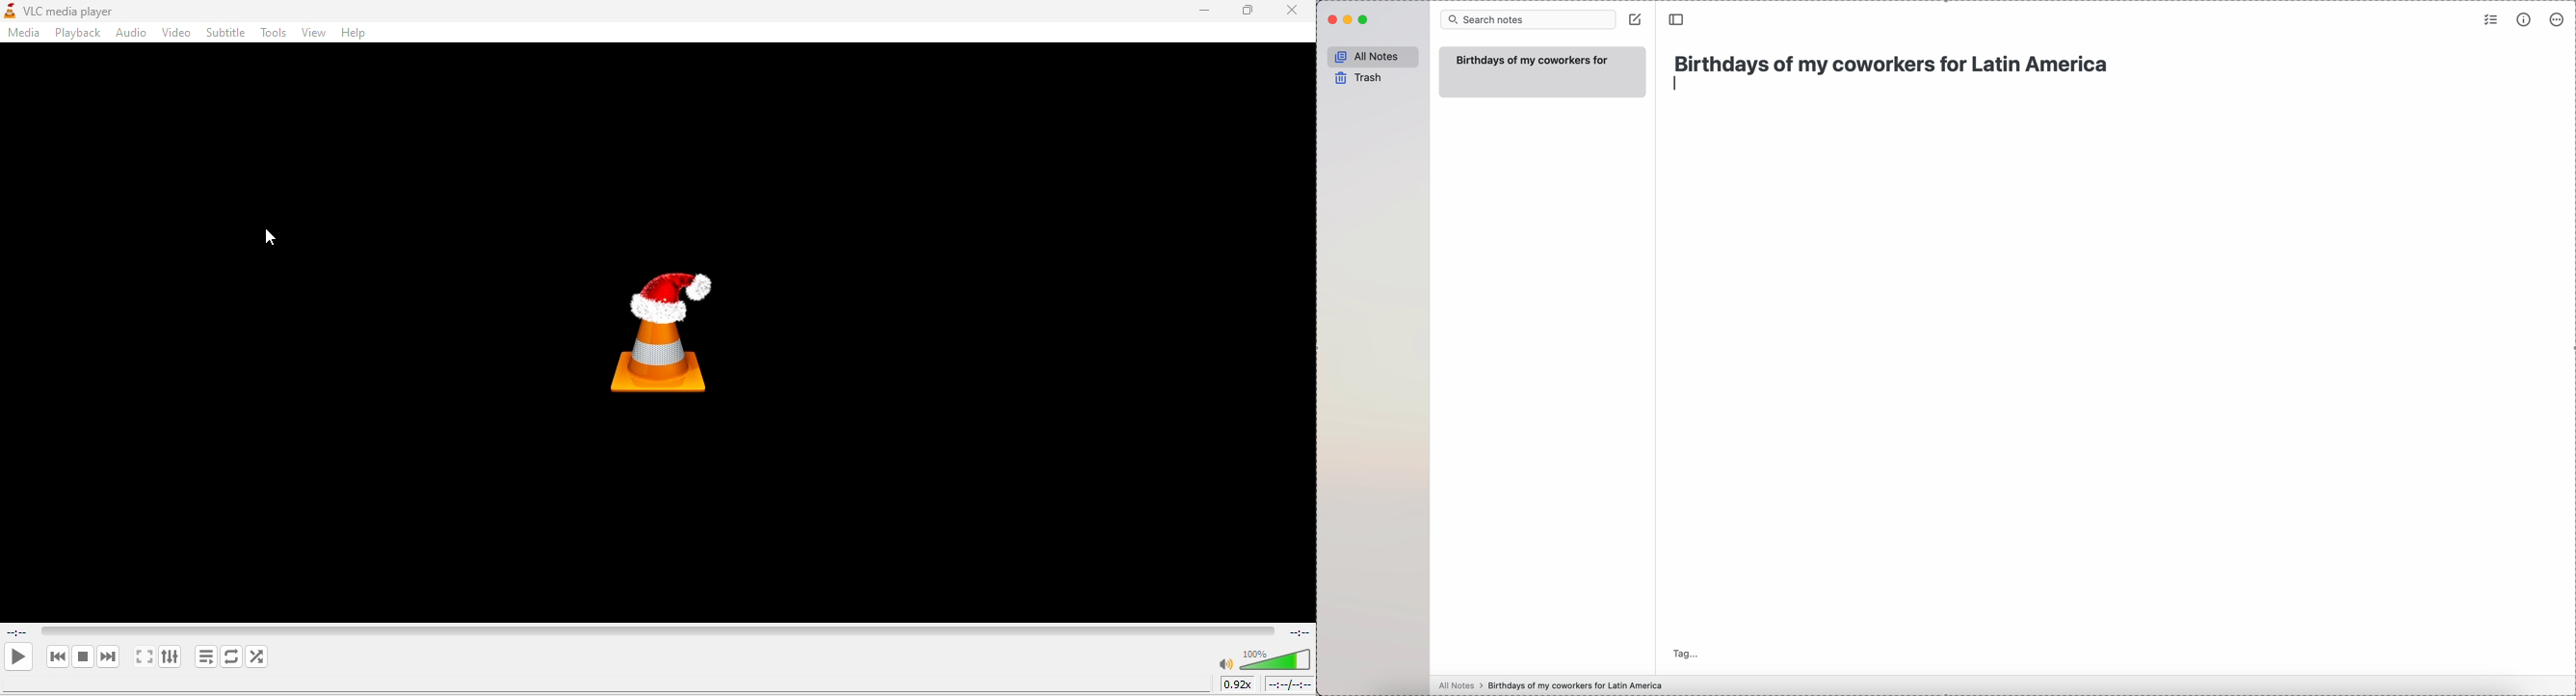 The width and height of the screenshot is (2576, 700). Describe the element at coordinates (661, 333) in the screenshot. I see `icon` at that location.